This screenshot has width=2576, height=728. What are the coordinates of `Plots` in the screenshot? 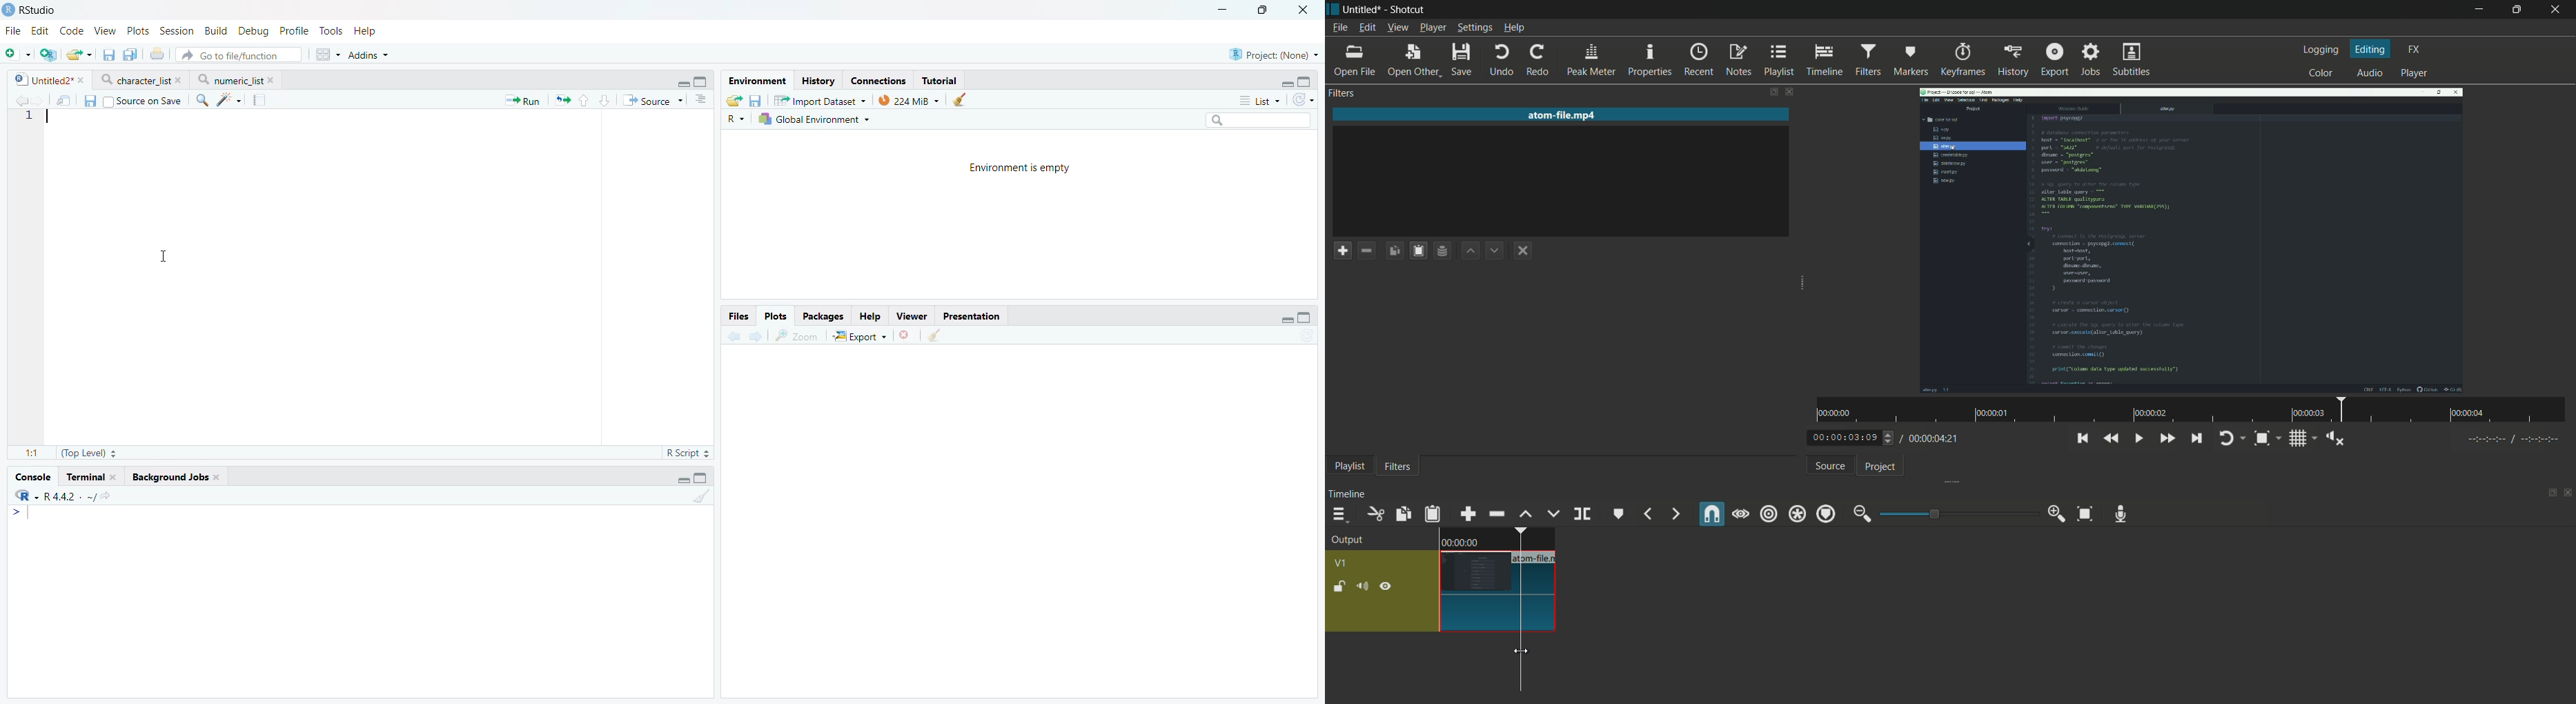 It's located at (141, 30).